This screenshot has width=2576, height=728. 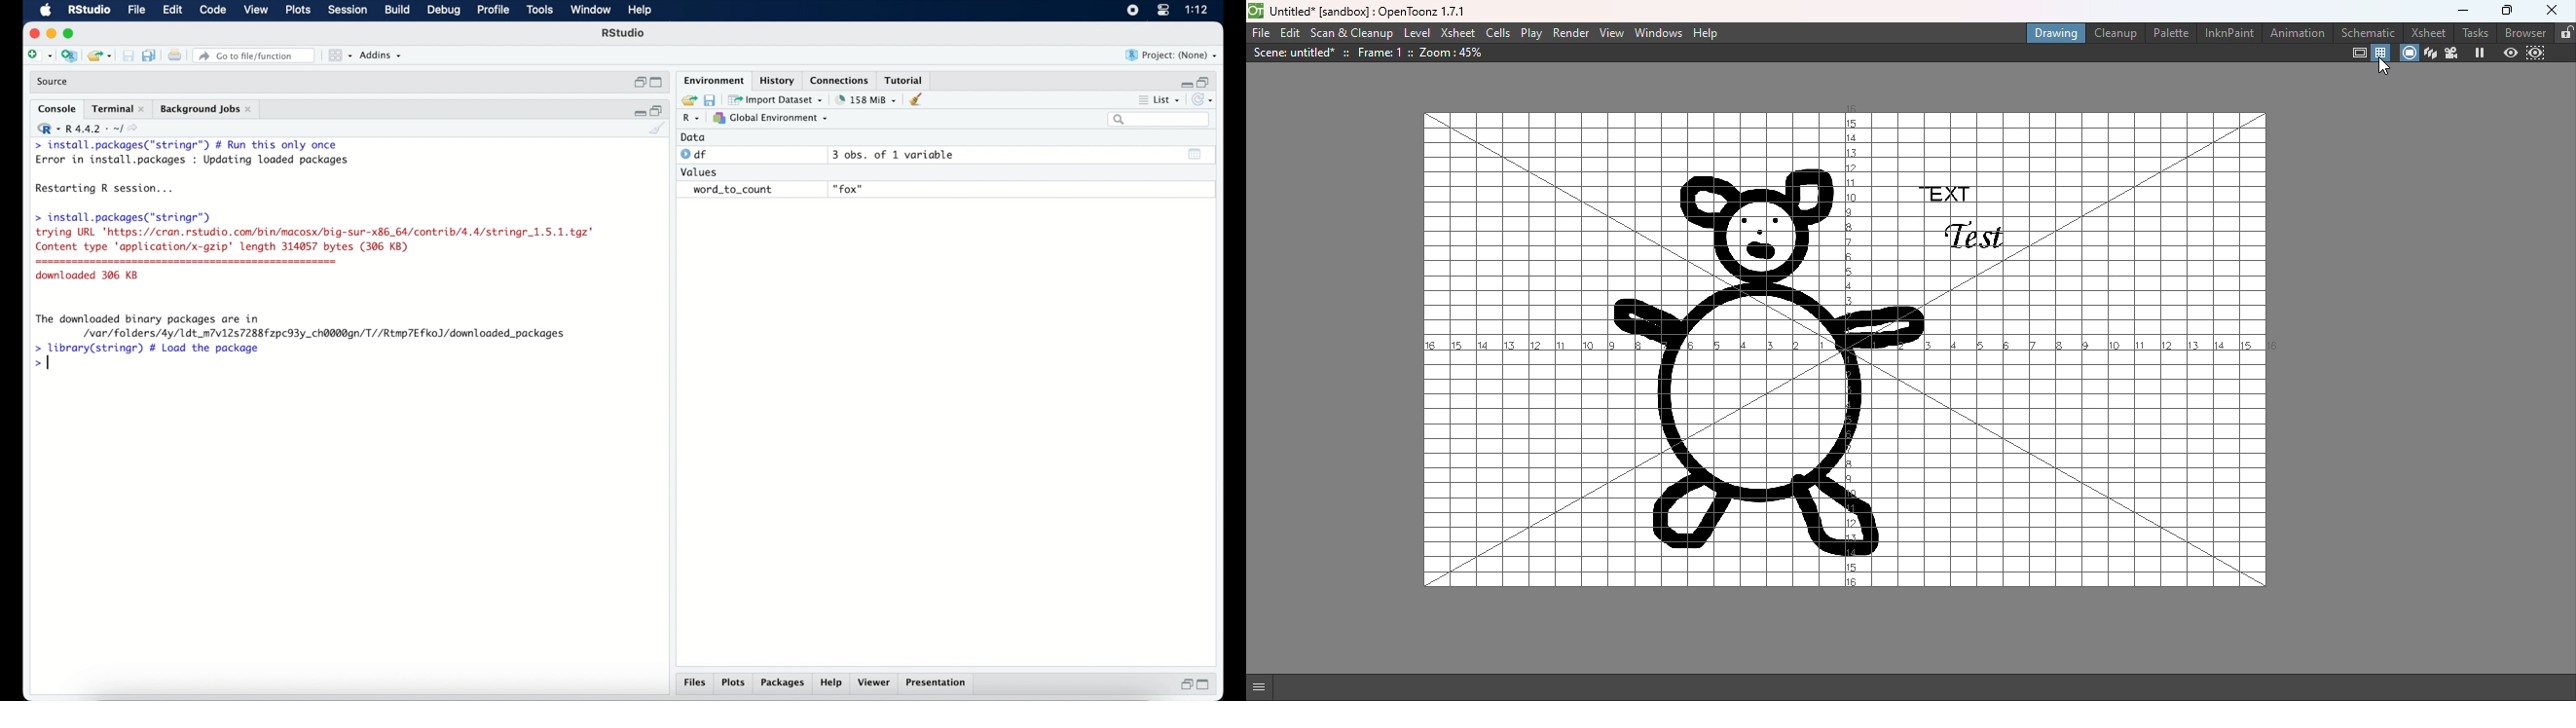 I want to click on terminal, so click(x=118, y=109).